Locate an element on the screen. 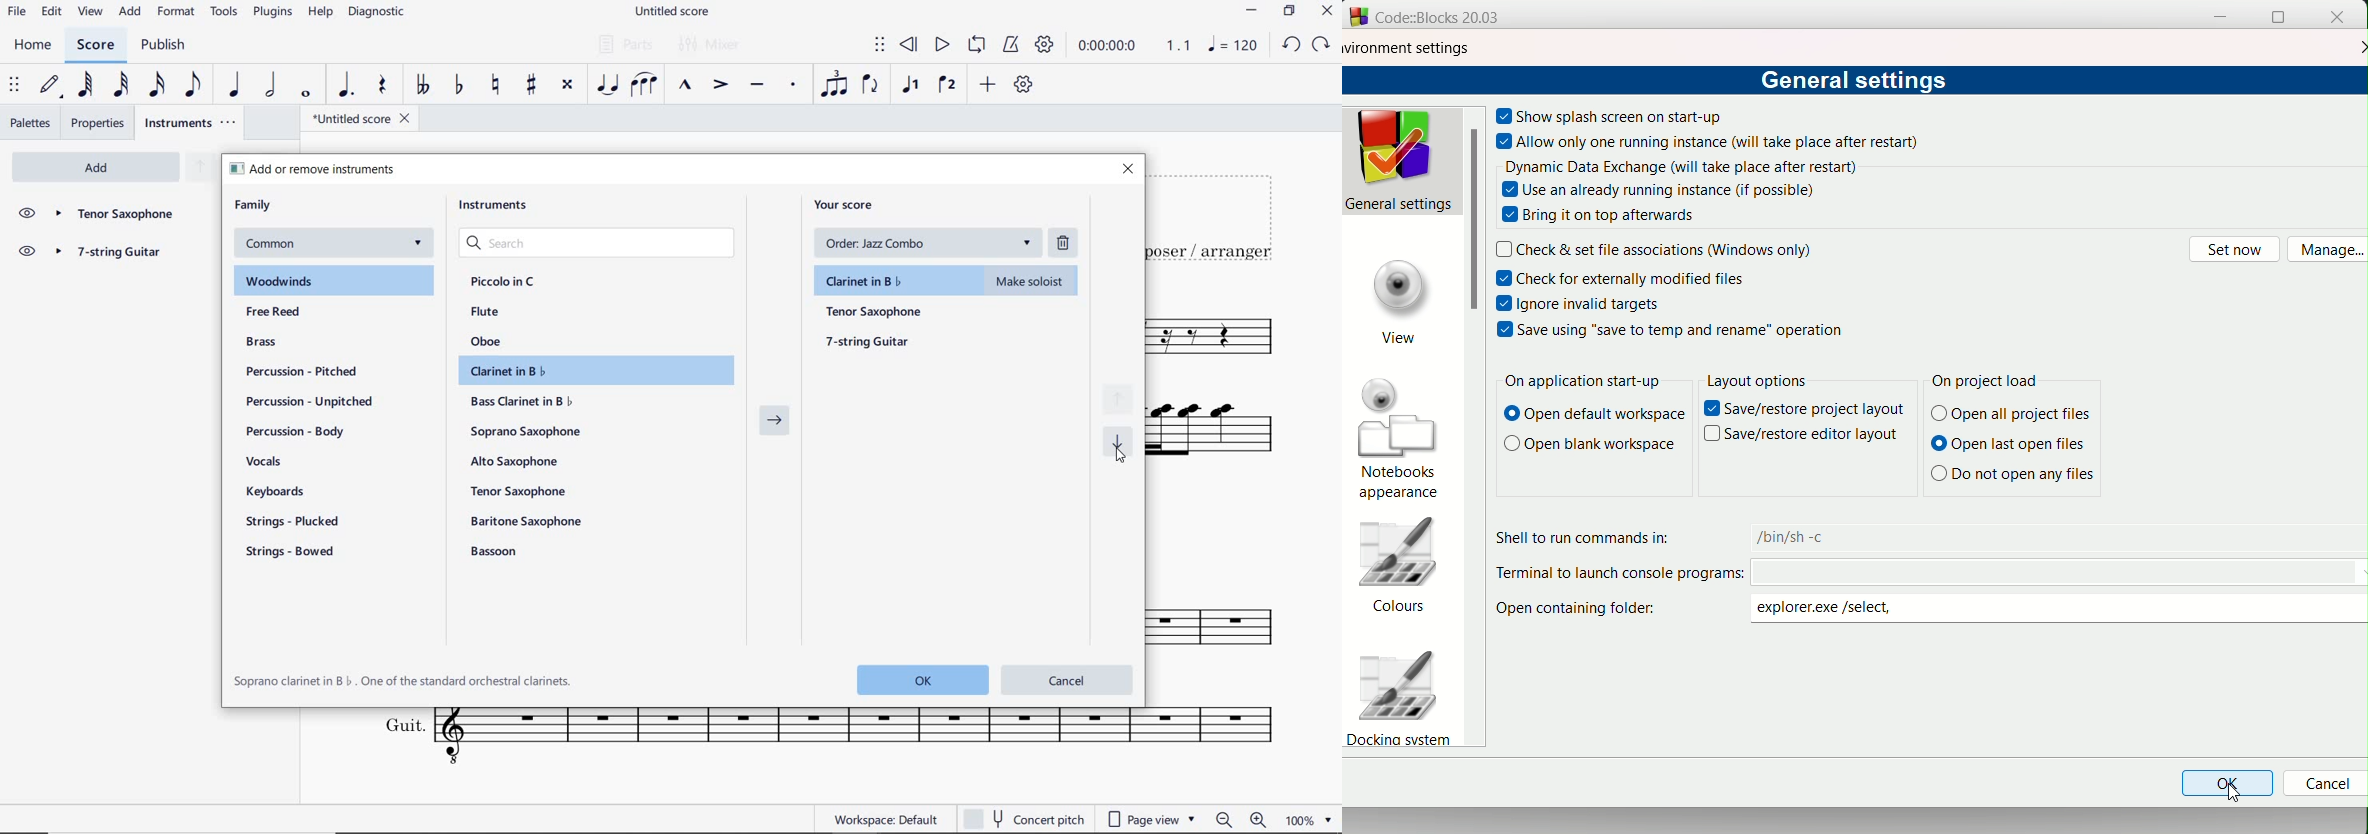 Image resolution: width=2380 pixels, height=840 pixels. clarinet in b is located at coordinates (590, 371).